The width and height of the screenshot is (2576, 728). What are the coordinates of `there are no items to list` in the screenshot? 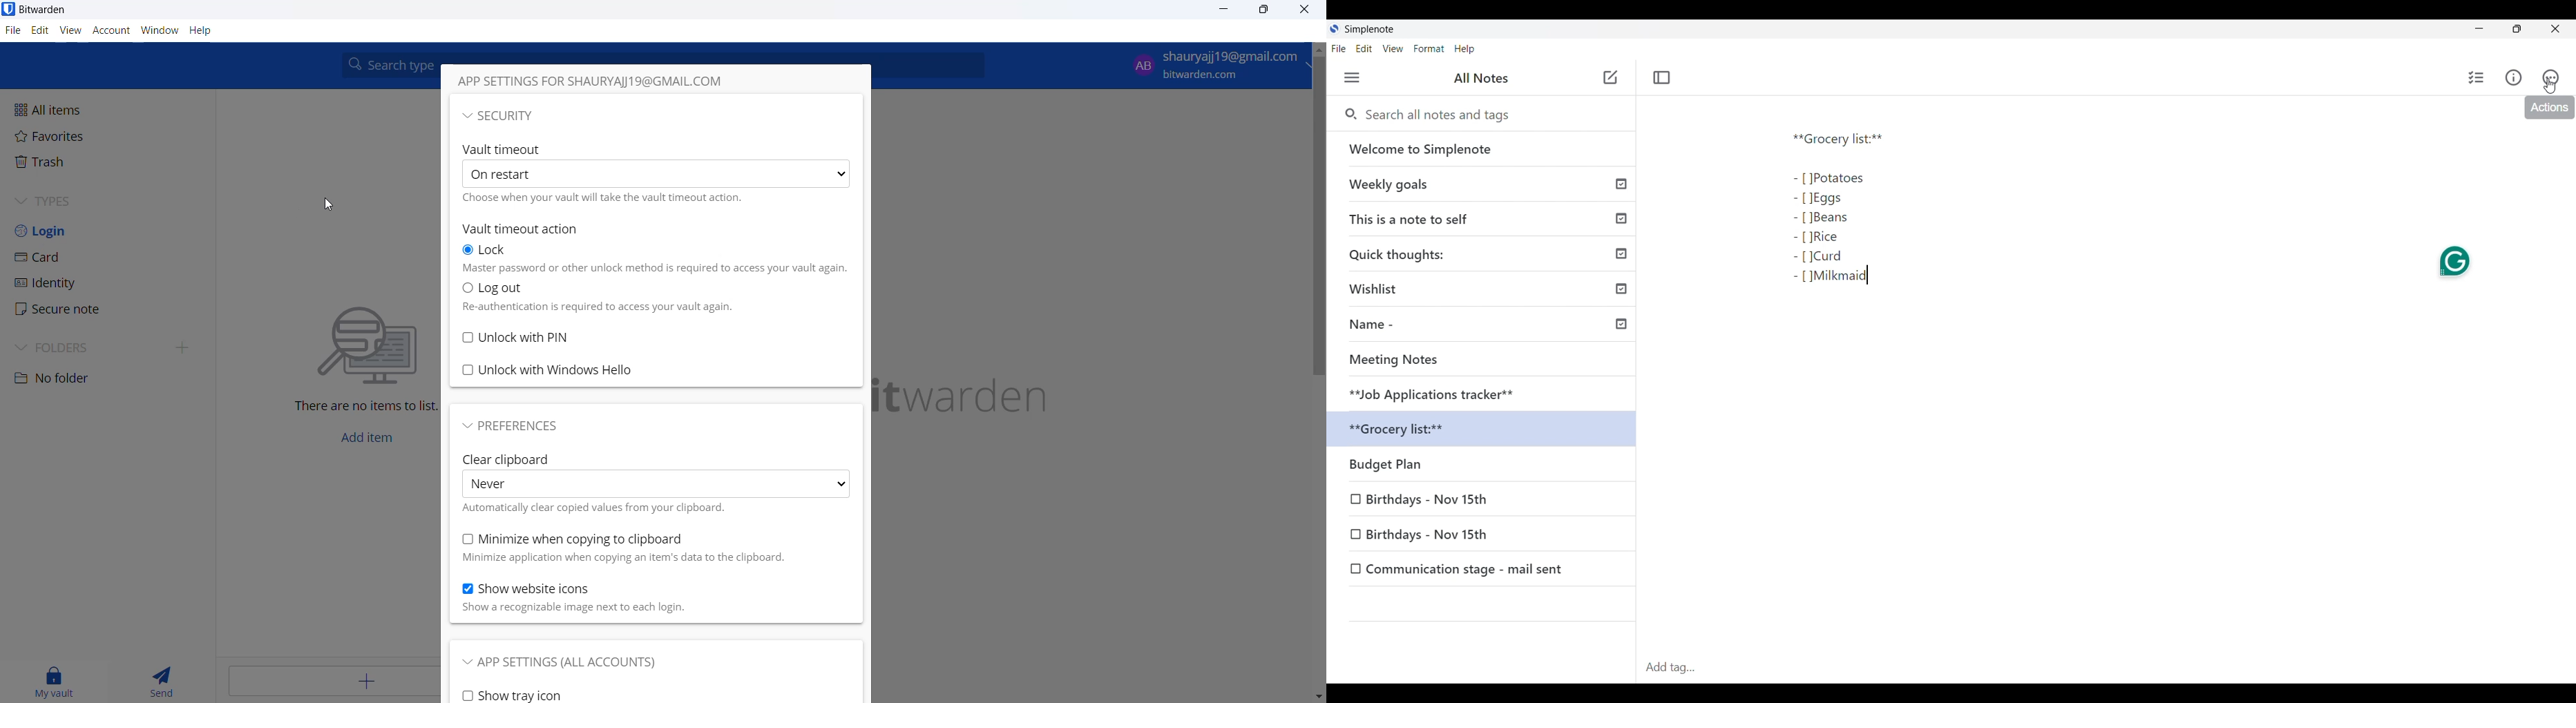 It's located at (355, 349).